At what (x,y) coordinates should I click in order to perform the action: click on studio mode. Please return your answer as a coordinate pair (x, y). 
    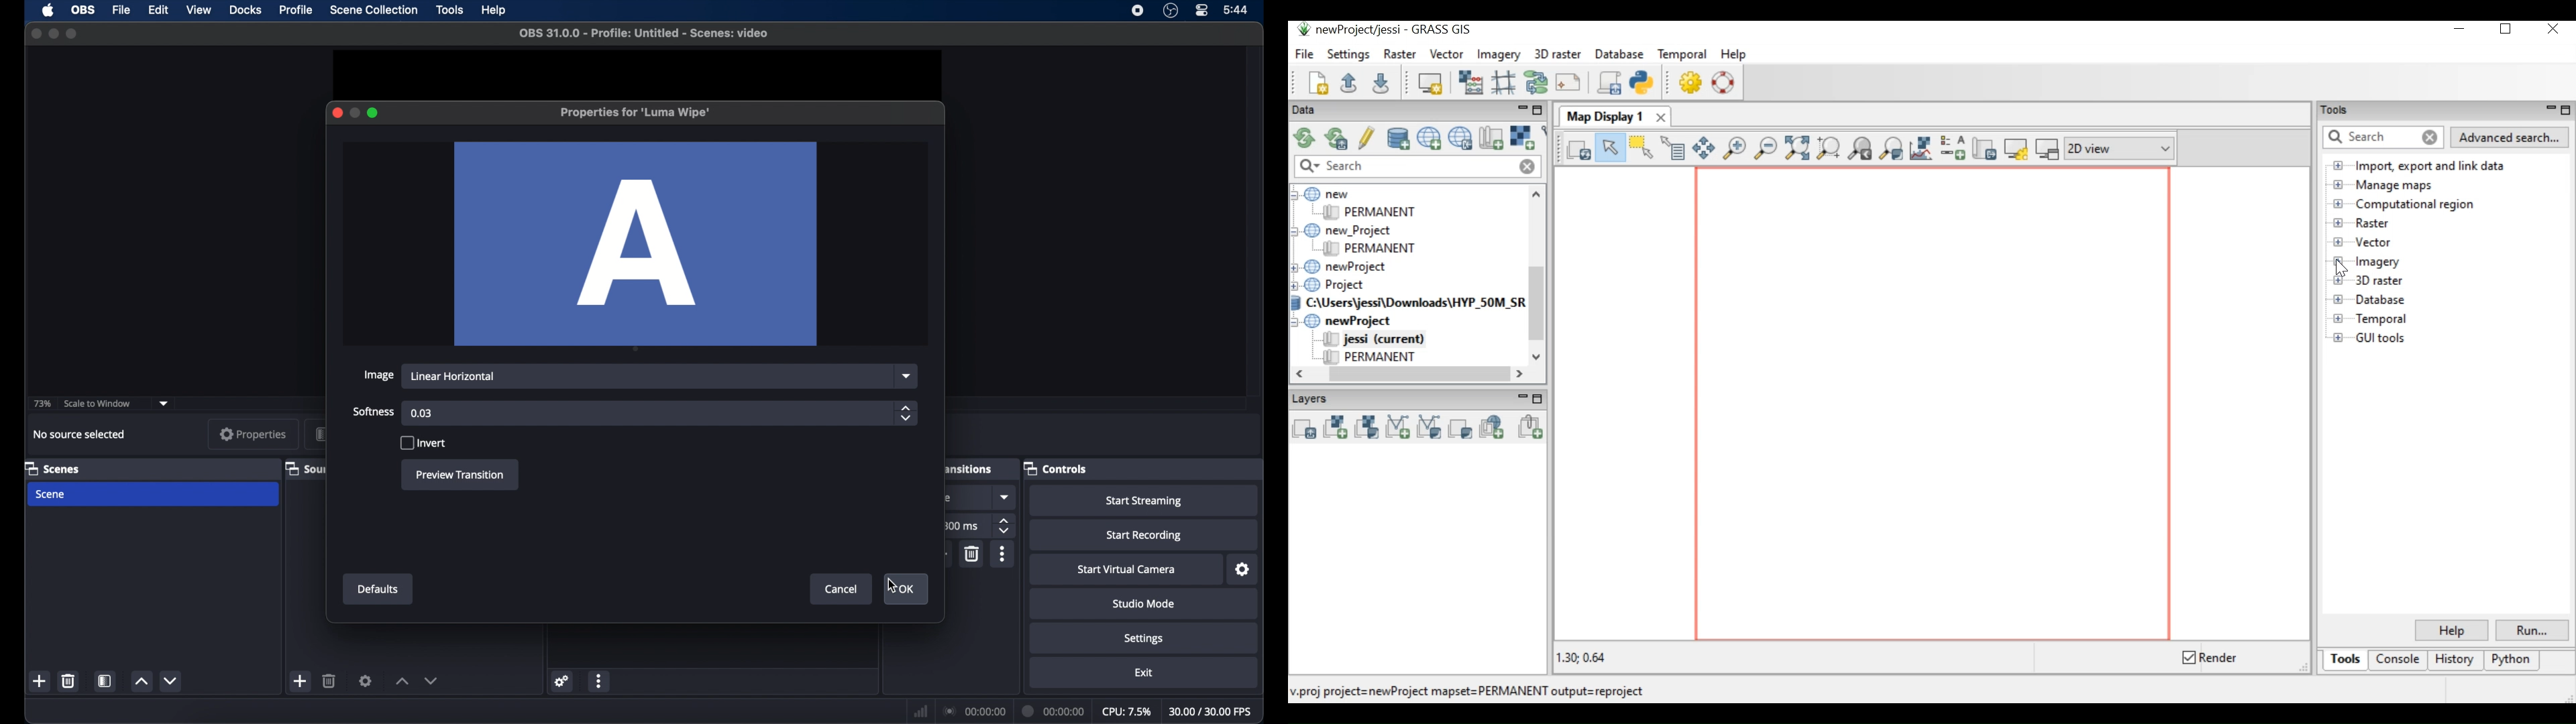
    Looking at the image, I should click on (1144, 604).